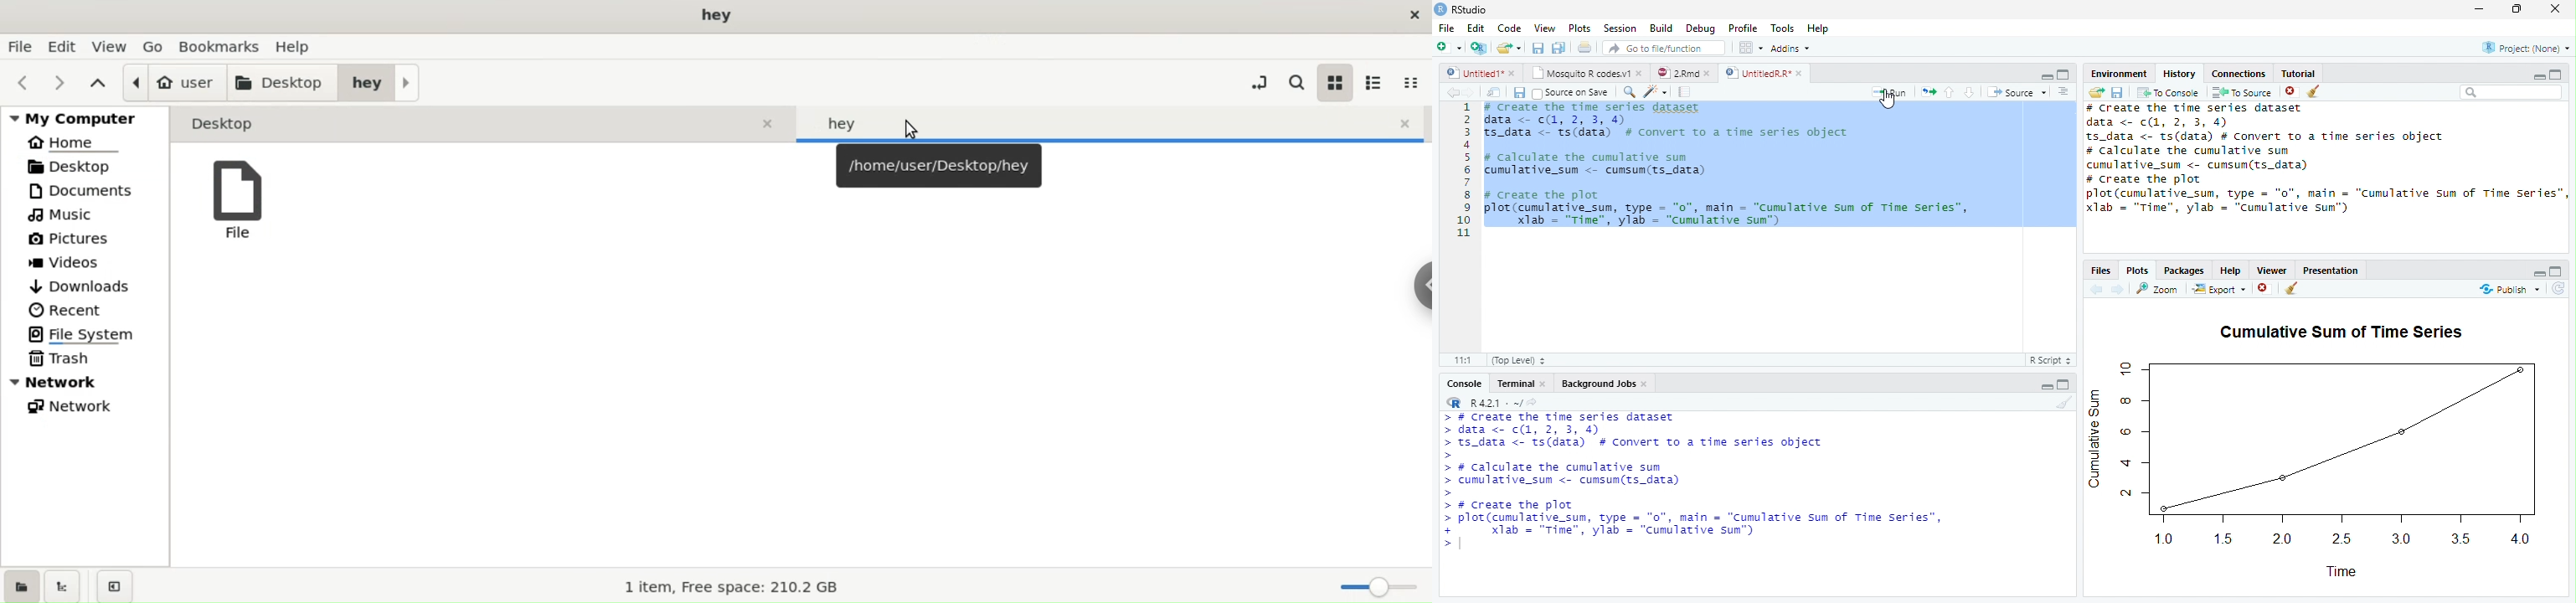  Describe the element at coordinates (1703, 29) in the screenshot. I see `Debug` at that location.